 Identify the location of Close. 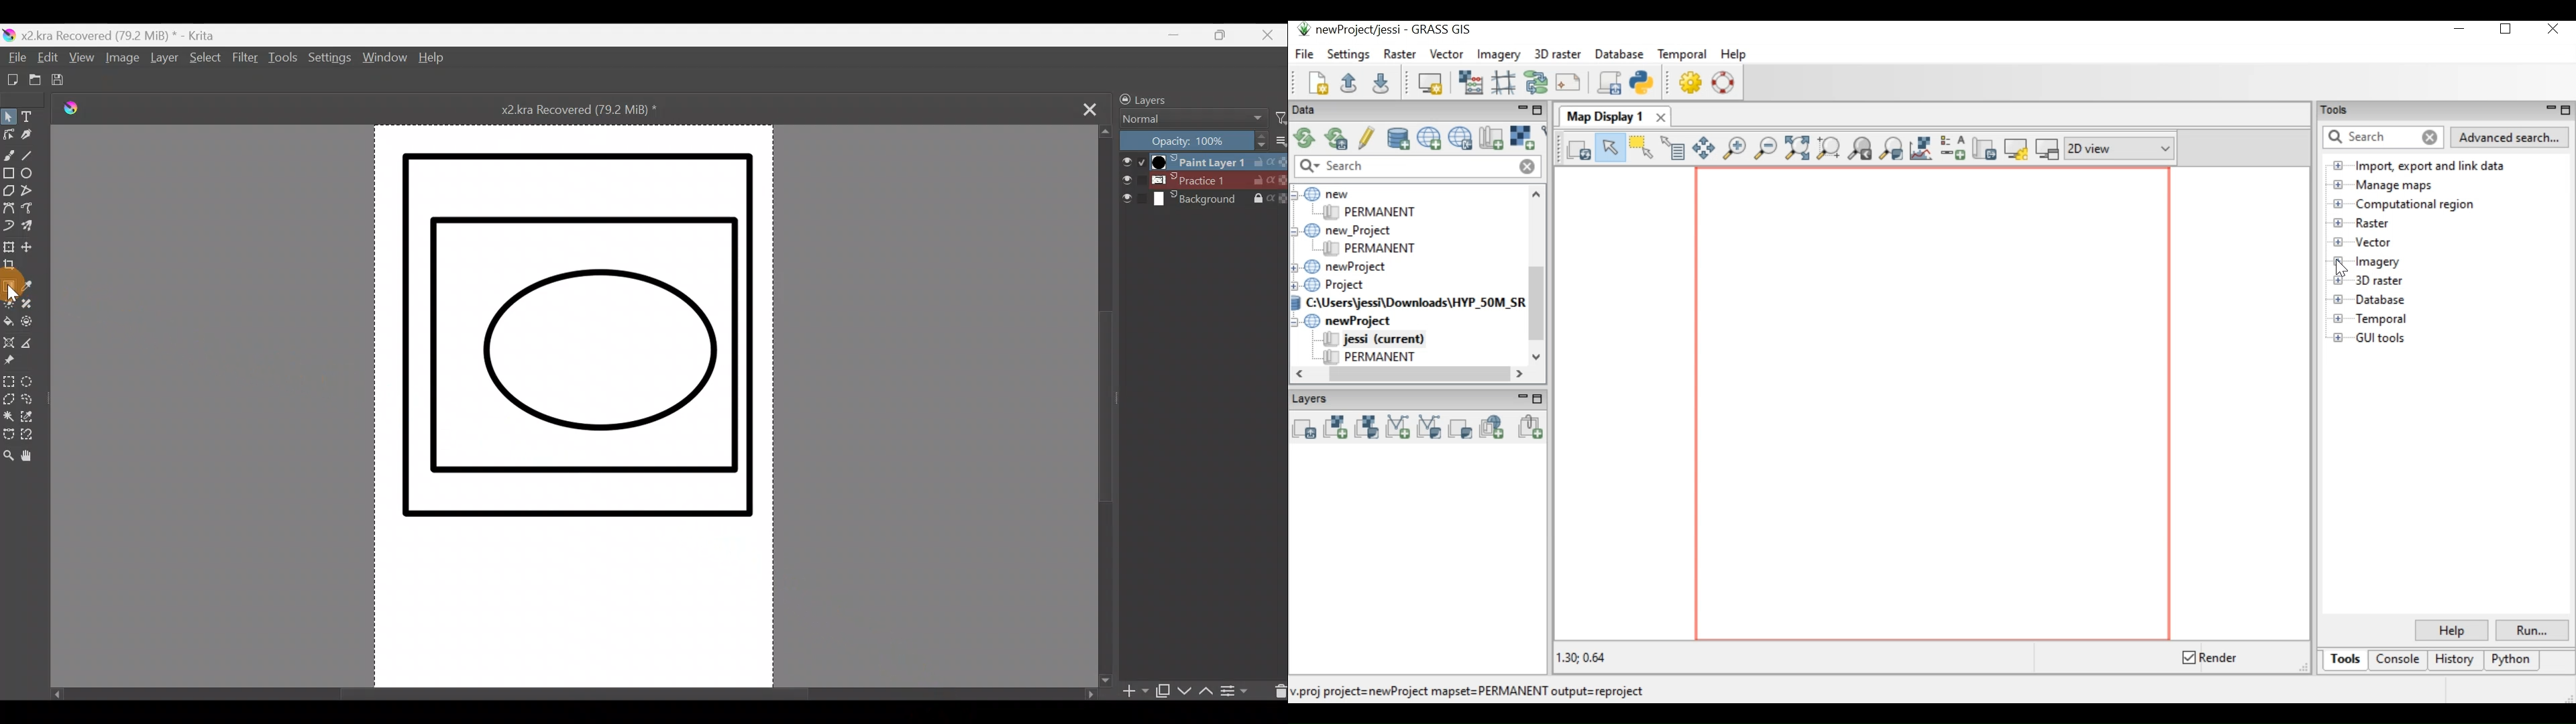
(1271, 34).